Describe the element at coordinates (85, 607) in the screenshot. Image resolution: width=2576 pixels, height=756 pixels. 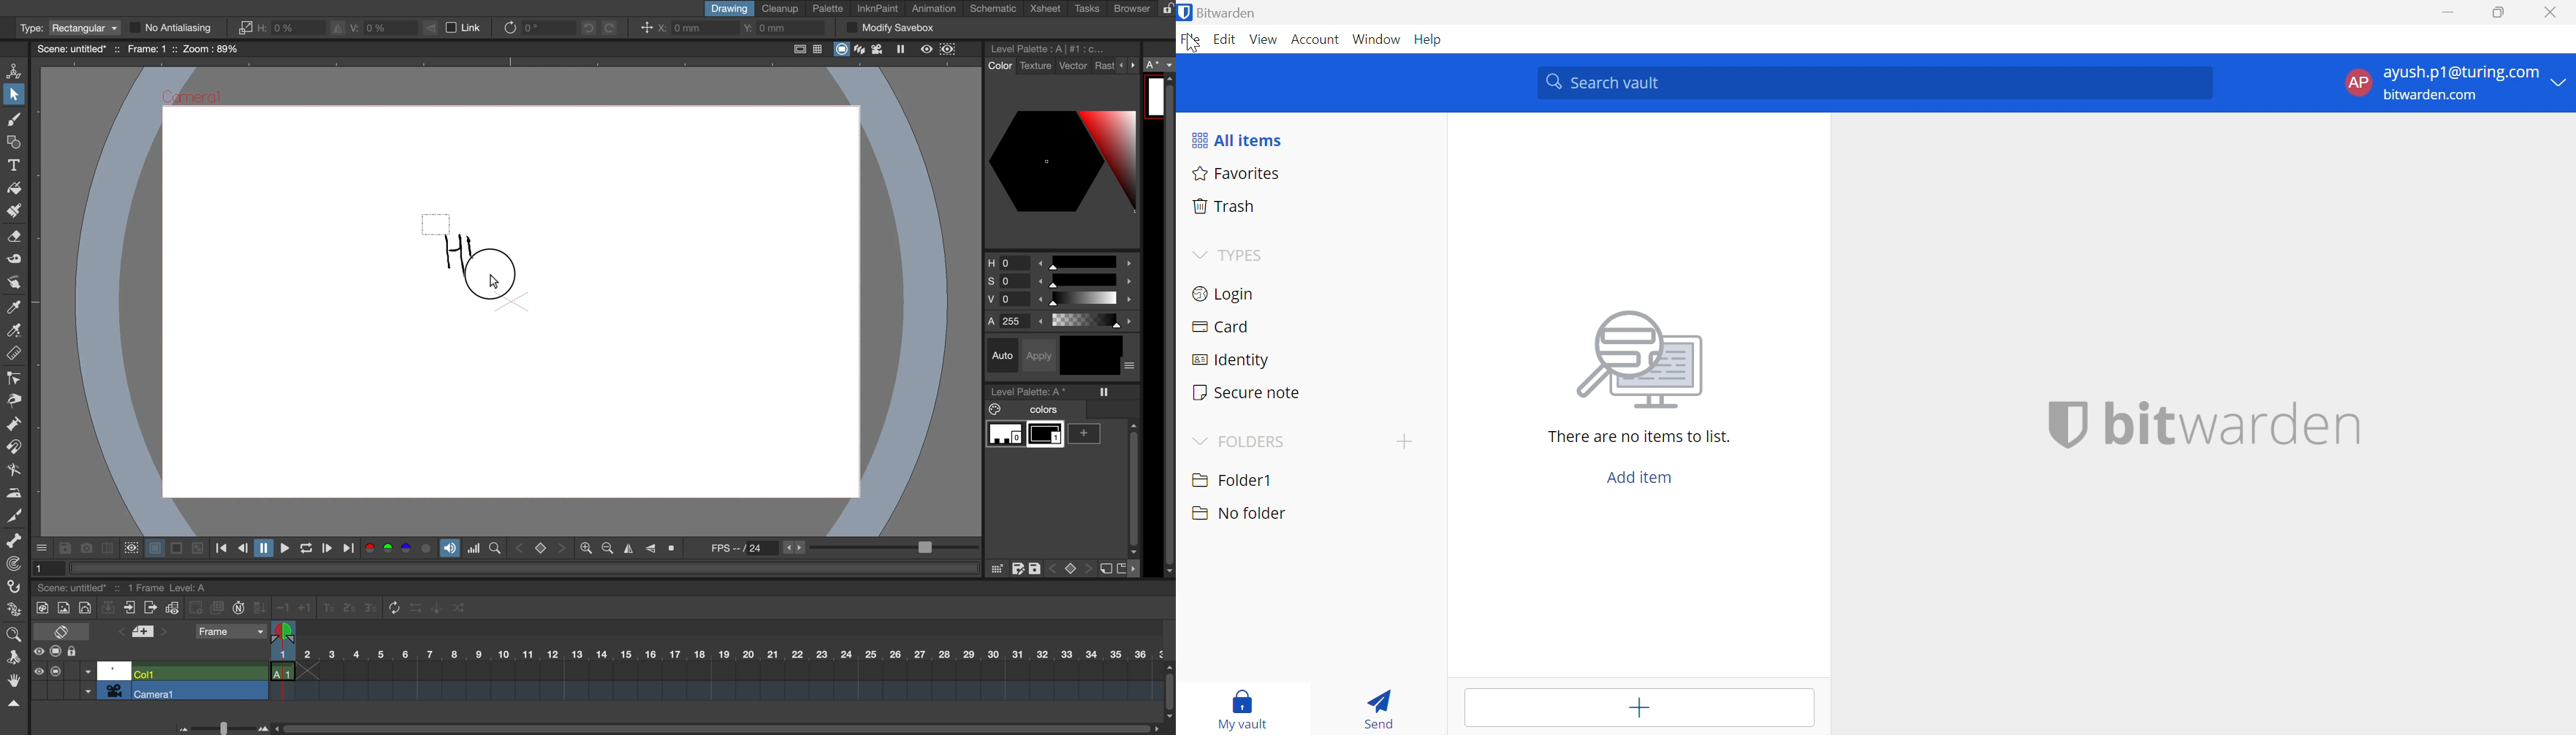
I see `new vector level` at that location.